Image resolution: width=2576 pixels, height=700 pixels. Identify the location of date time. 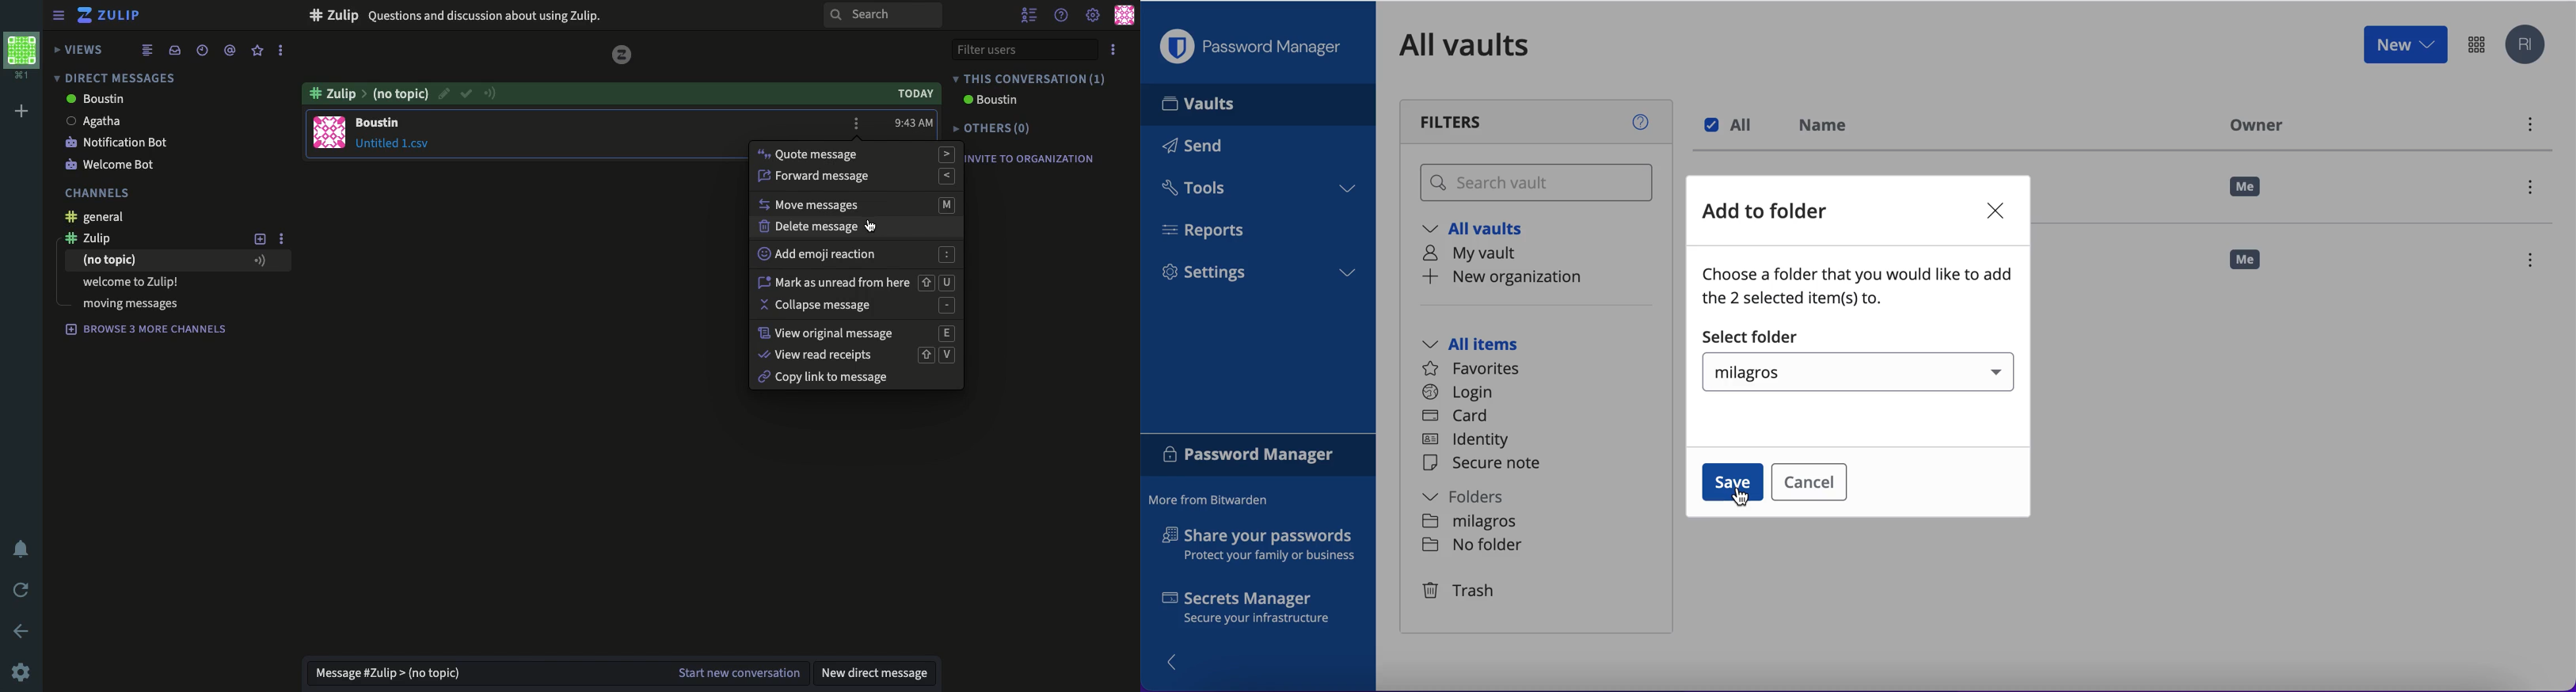
(203, 50).